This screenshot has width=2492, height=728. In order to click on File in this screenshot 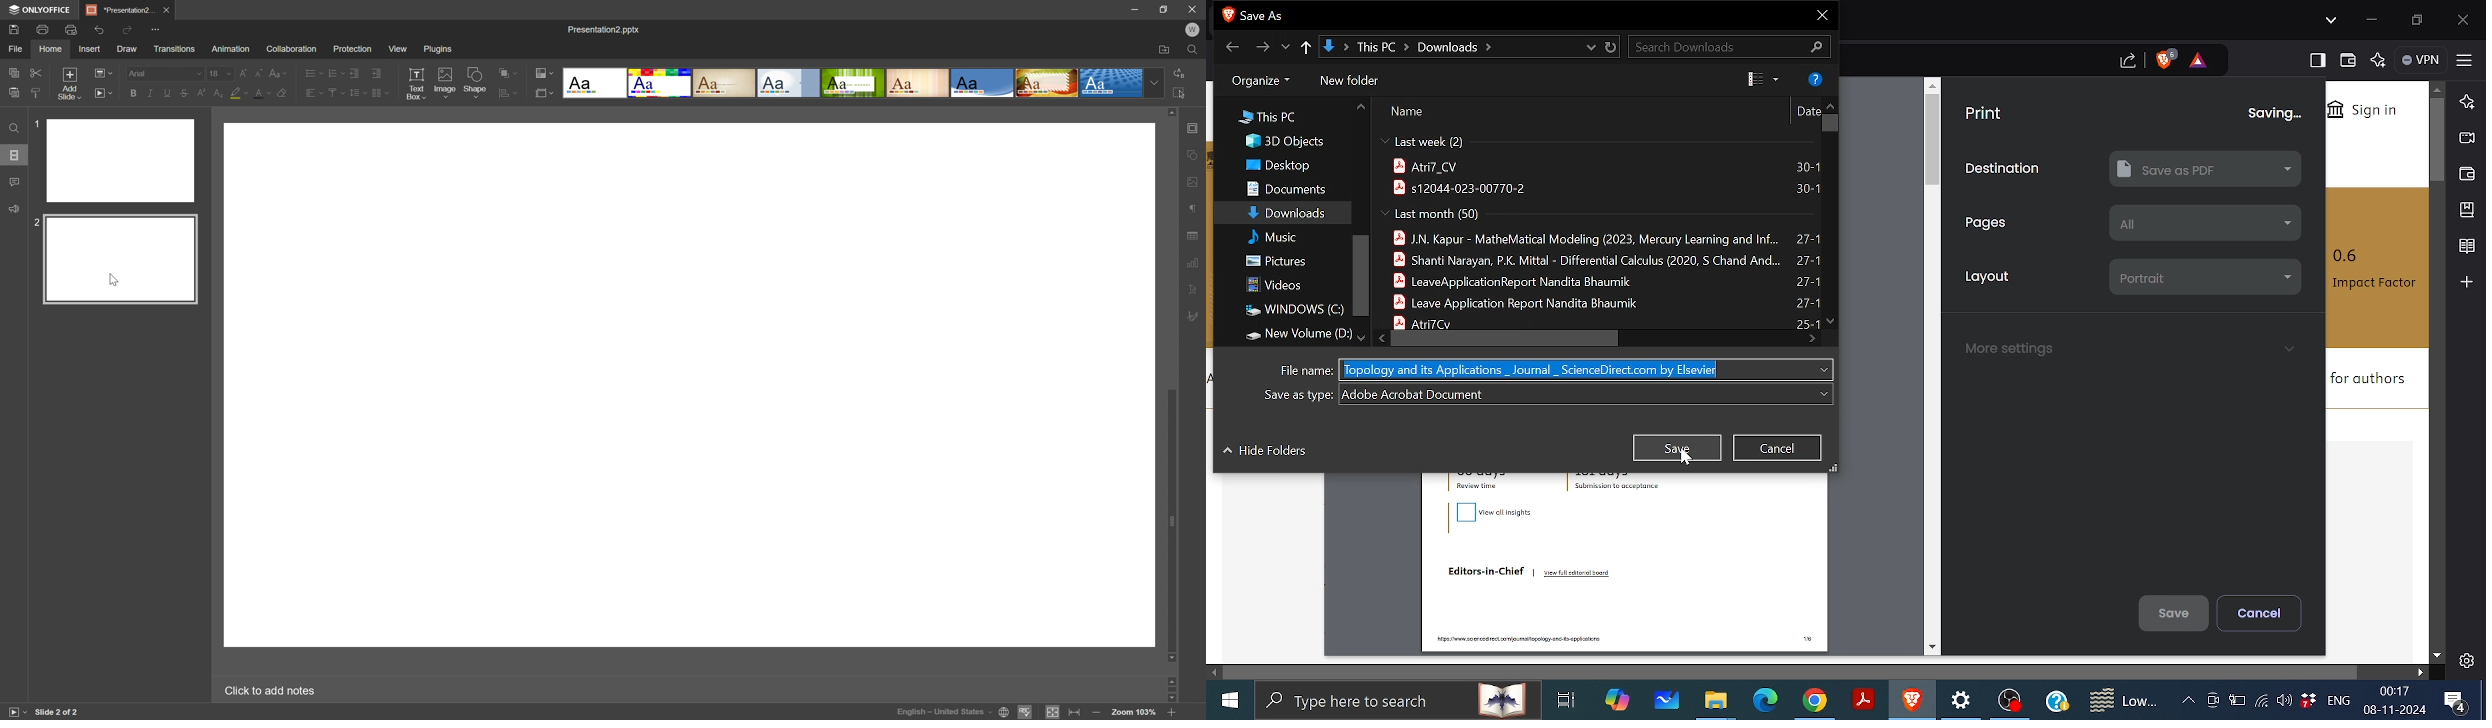, I will do `click(16, 49)`.